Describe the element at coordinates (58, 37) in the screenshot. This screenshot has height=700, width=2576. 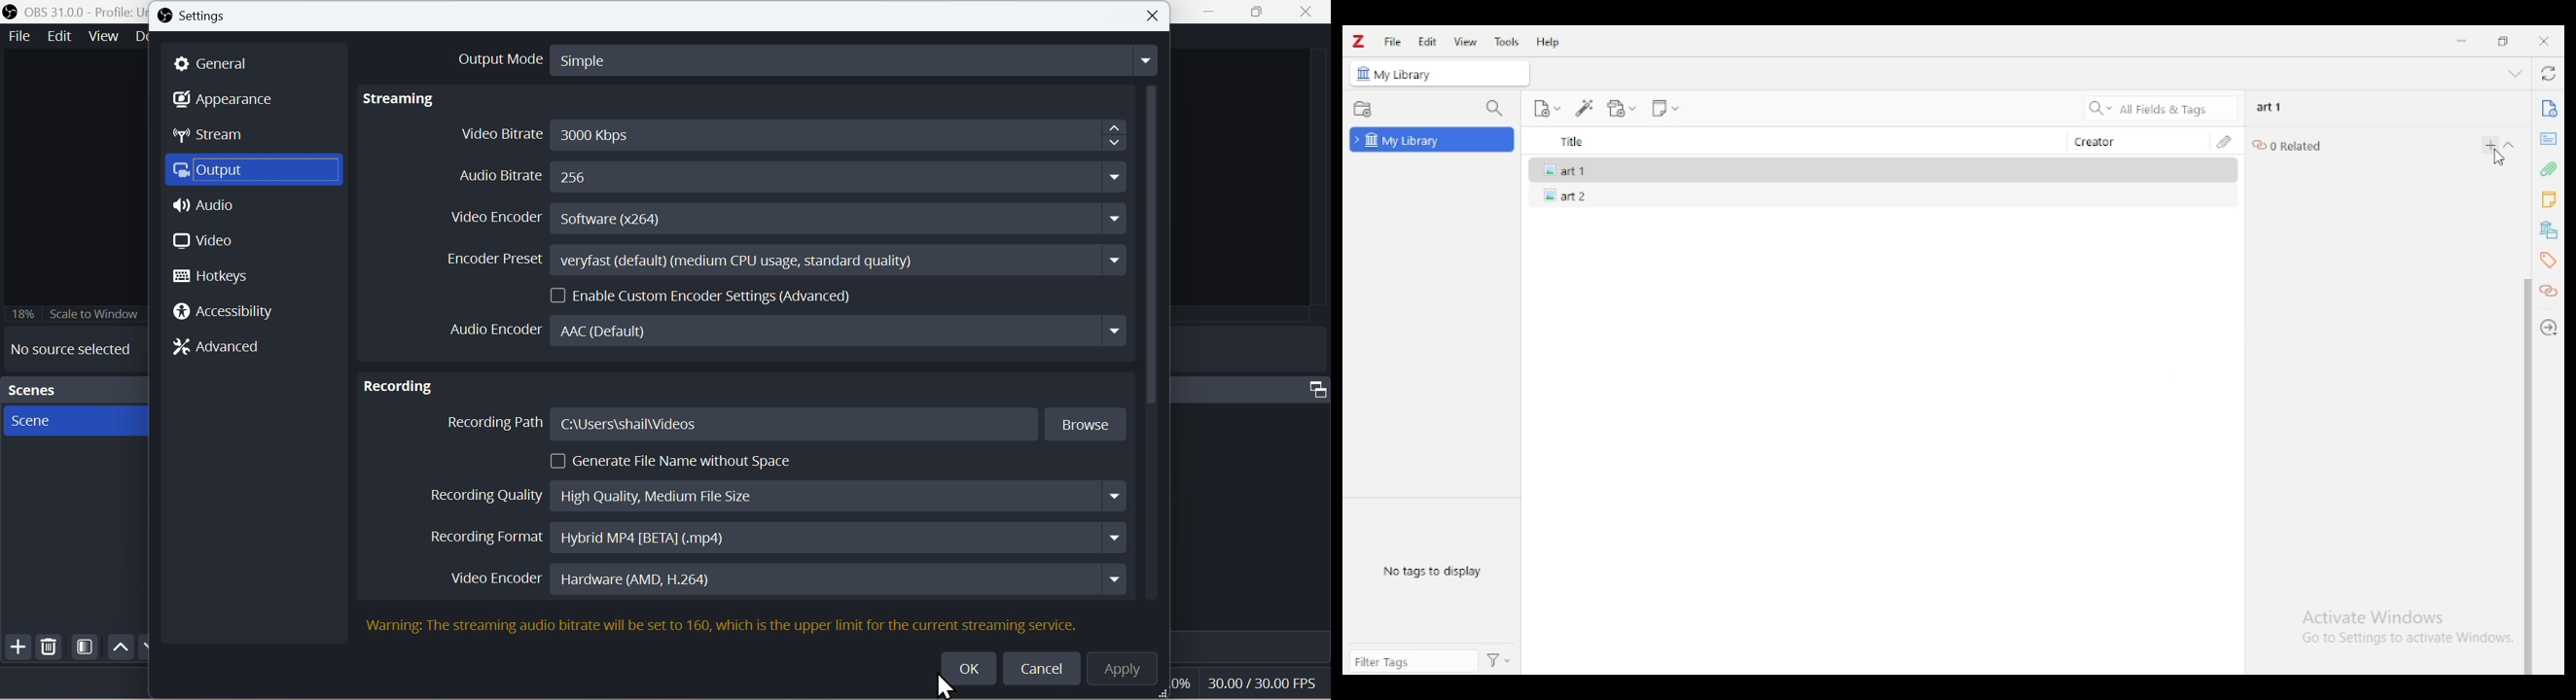
I see `Edit` at that location.